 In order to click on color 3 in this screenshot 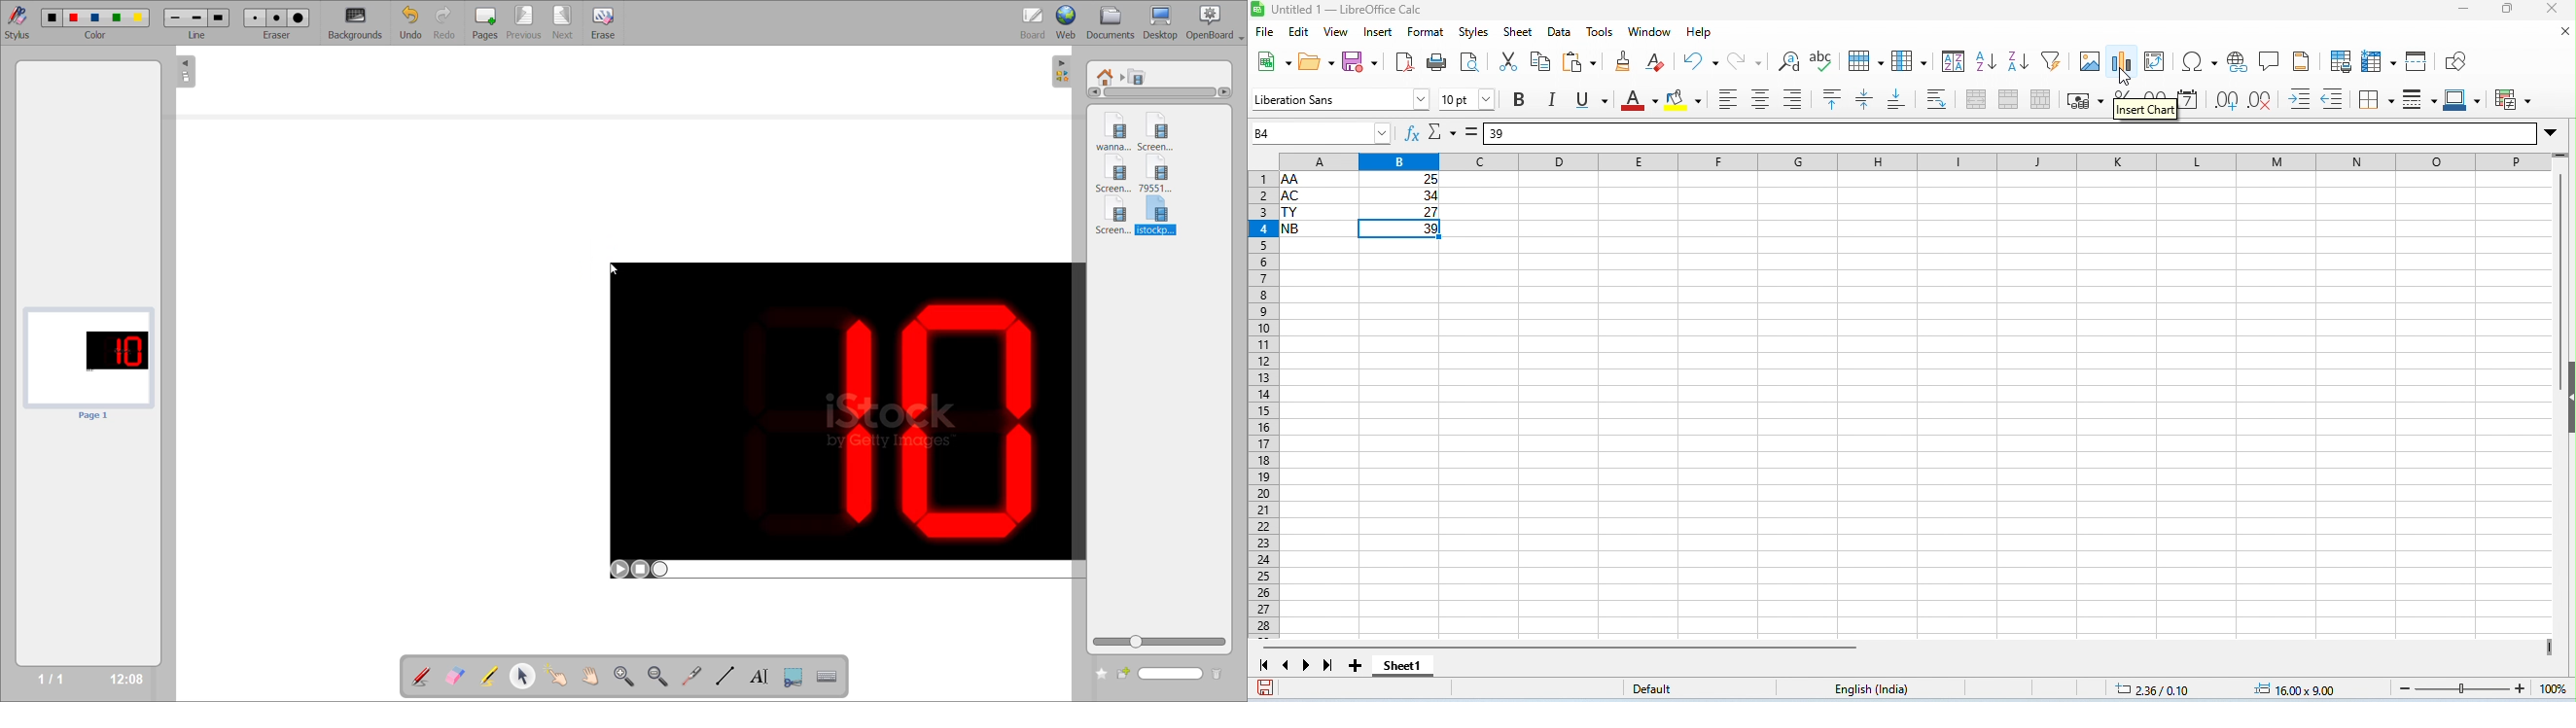, I will do `click(98, 18)`.